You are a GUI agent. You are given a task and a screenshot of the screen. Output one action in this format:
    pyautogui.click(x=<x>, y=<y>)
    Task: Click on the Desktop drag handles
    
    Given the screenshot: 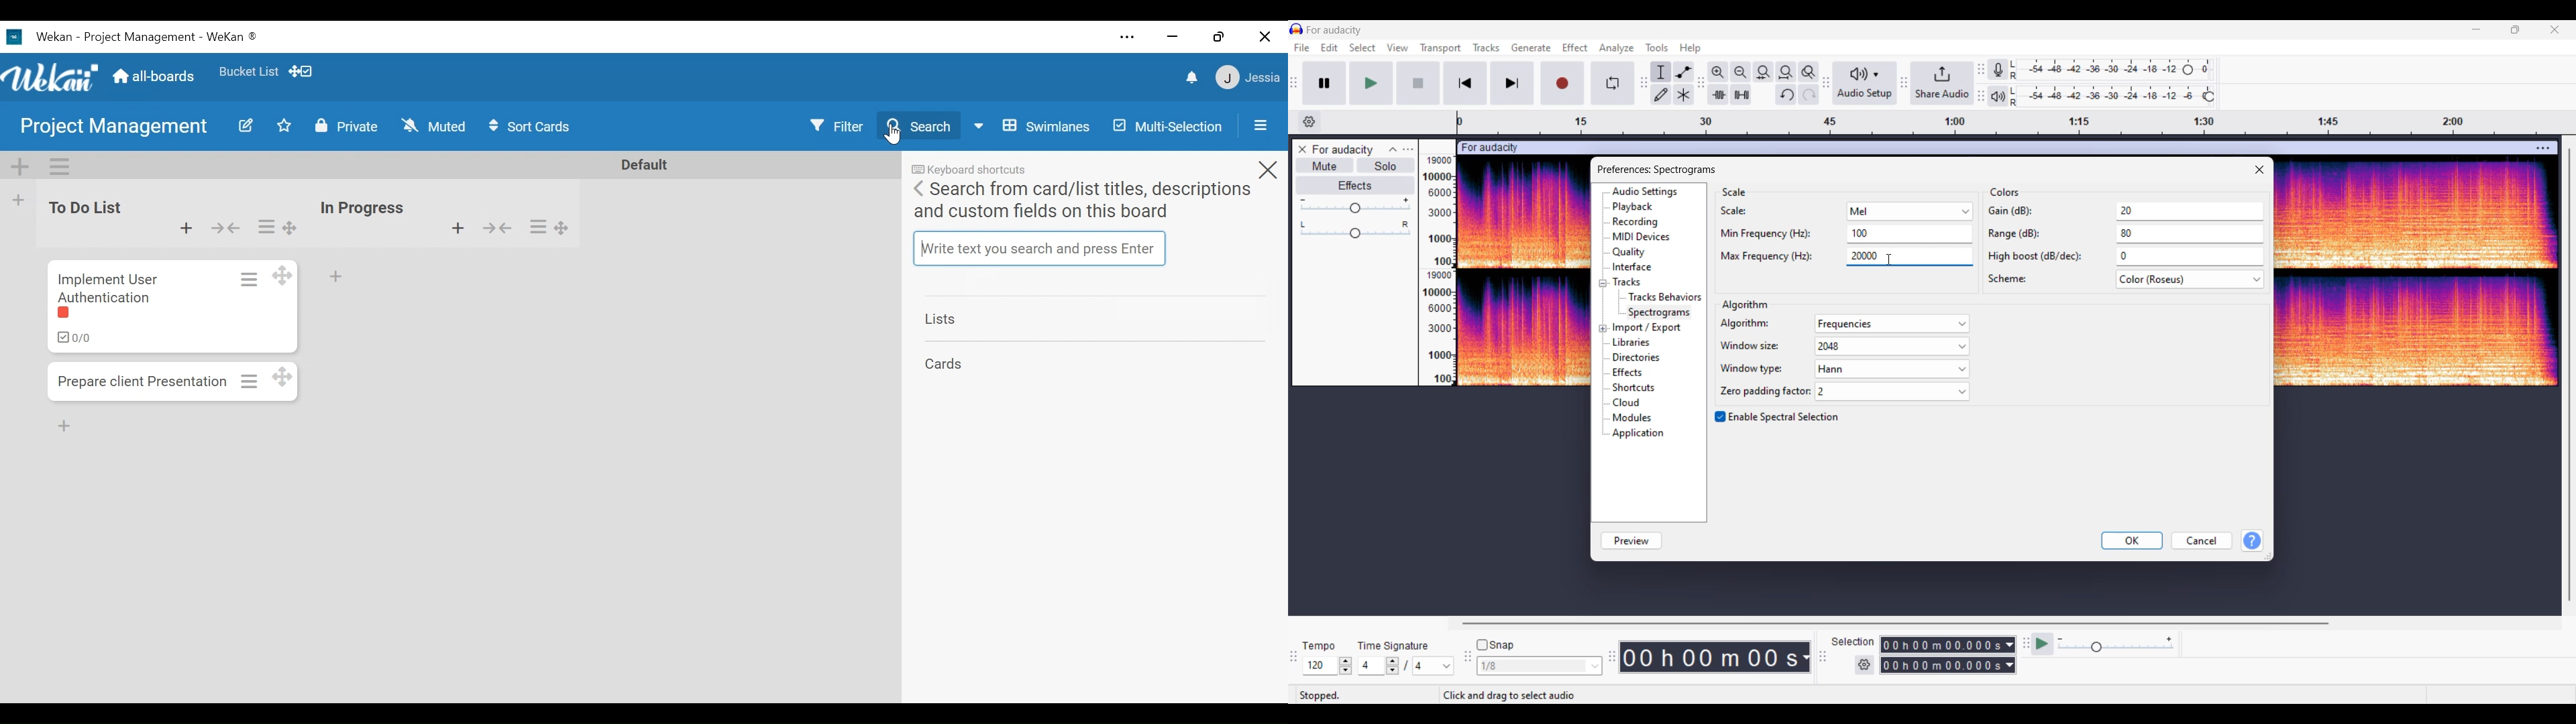 What is the action you would take?
    pyautogui.click(x=295, y=229)
    